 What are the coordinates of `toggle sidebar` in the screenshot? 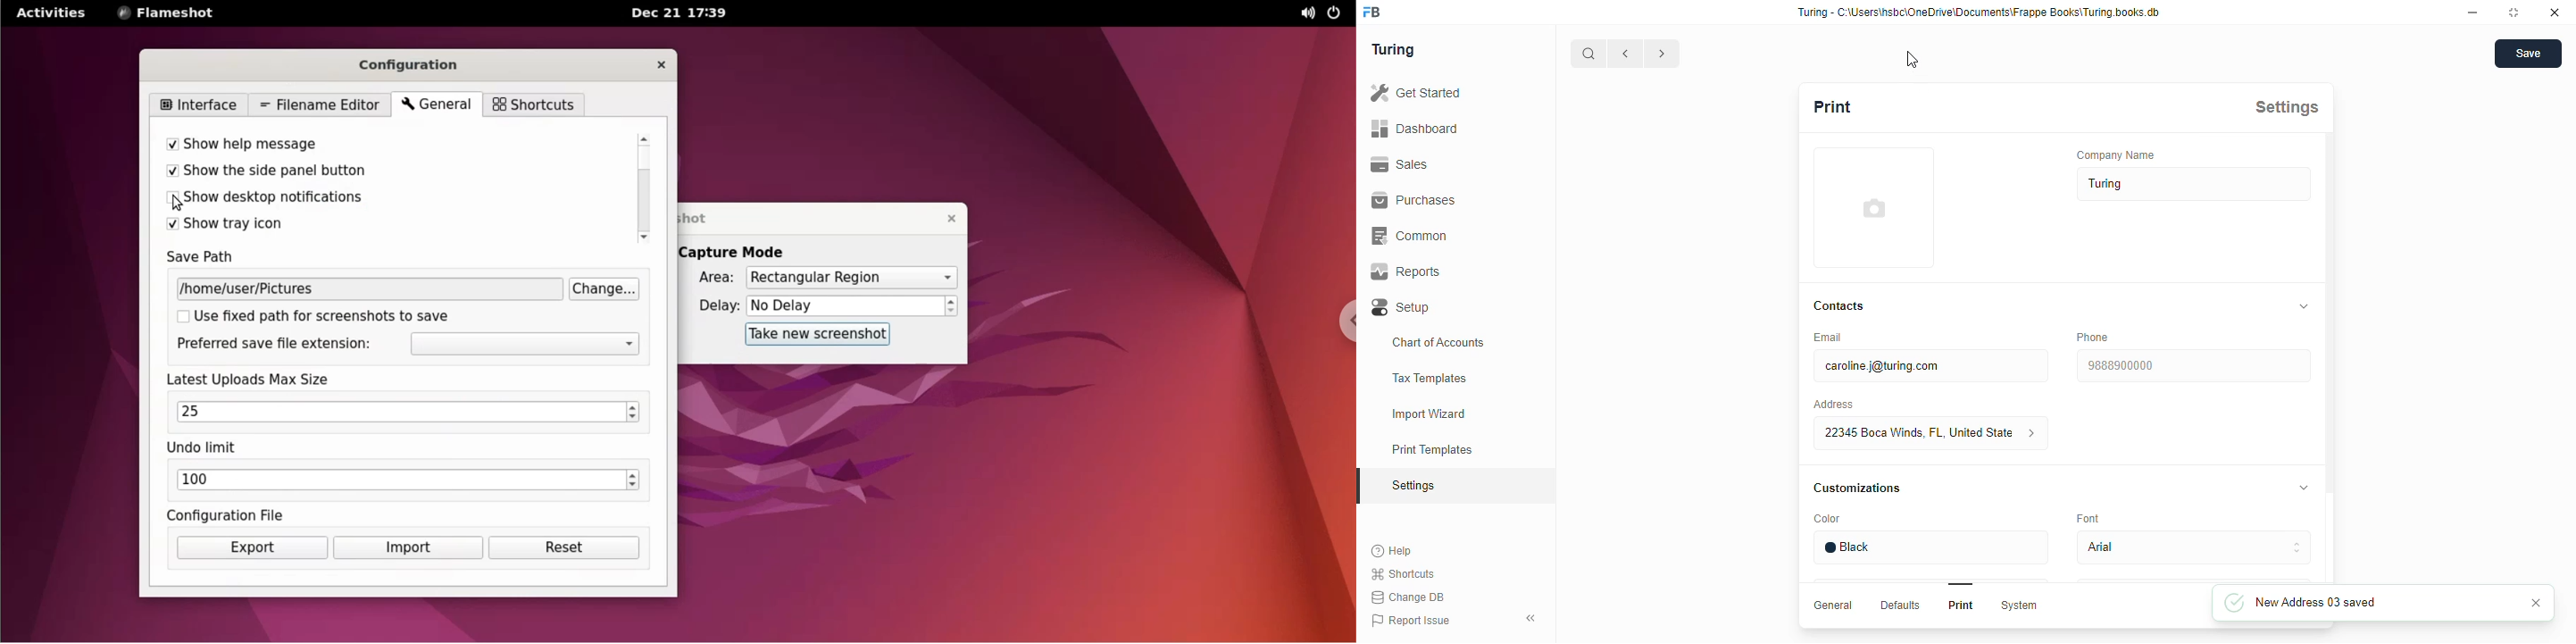 It's located at (1533, 617).